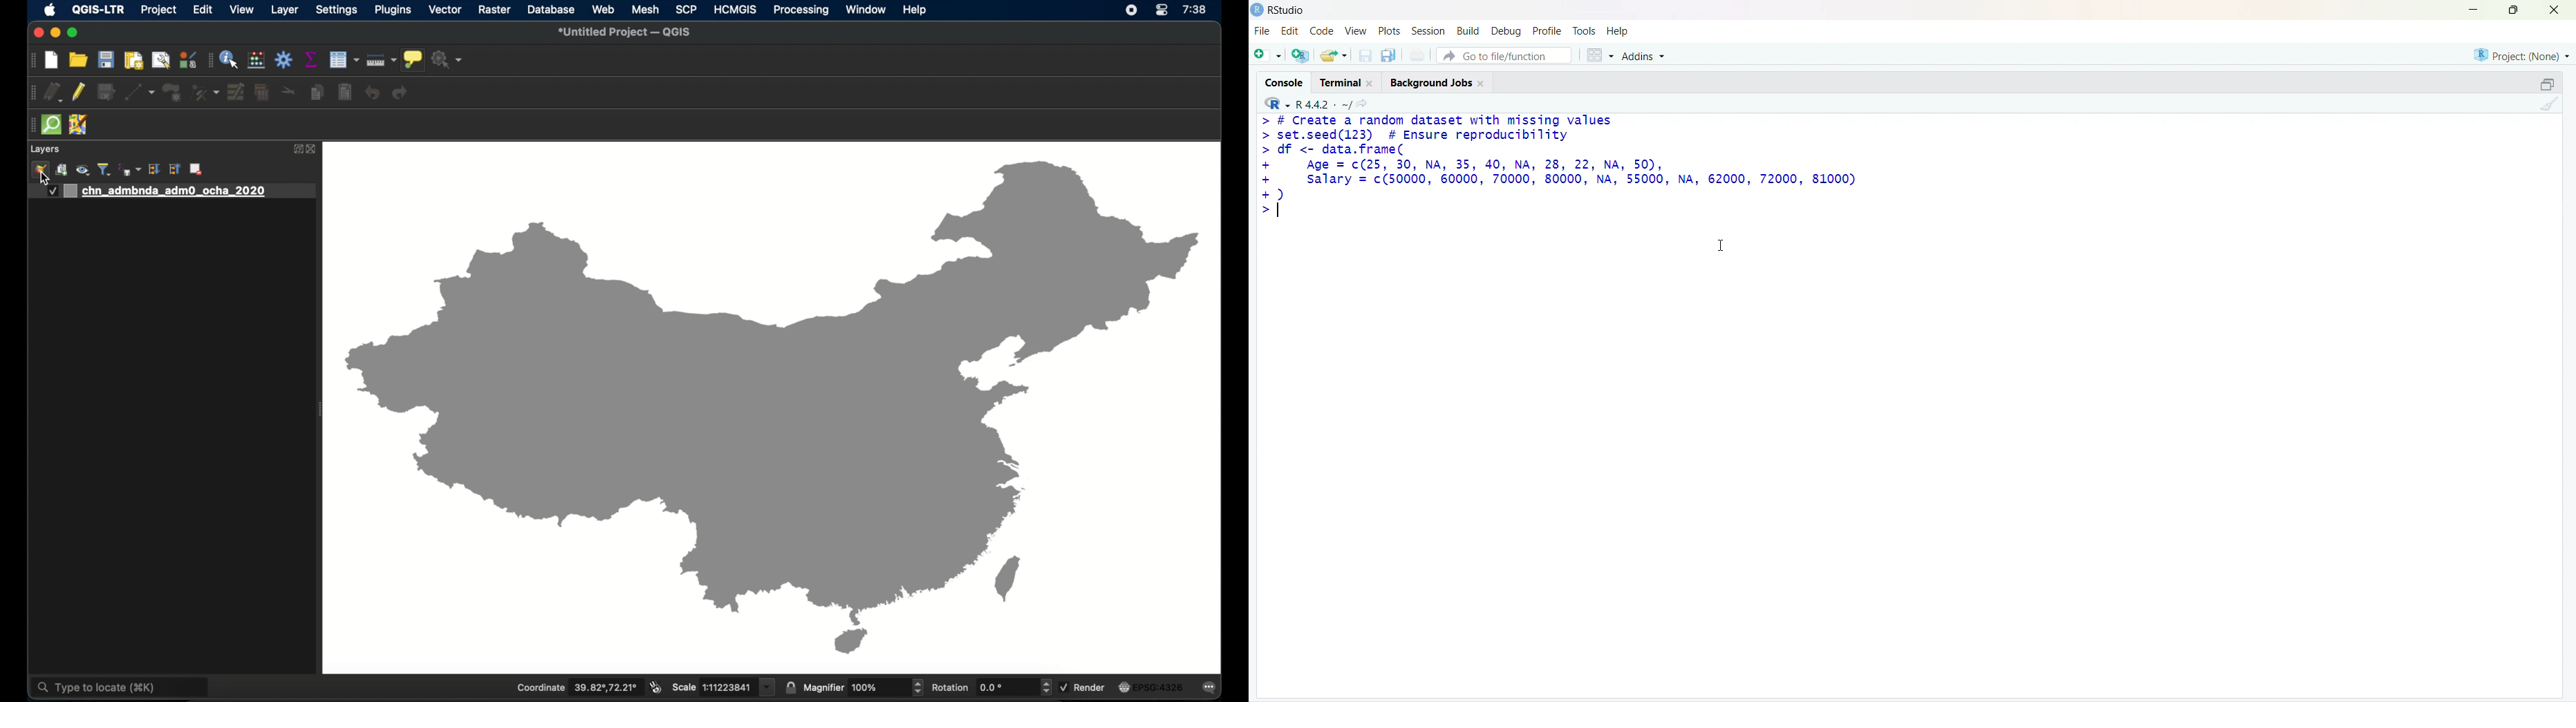  What do you see at coordinates (1355, 30) in the screenshot?
I see `view` at bounding box center [1355, 30].